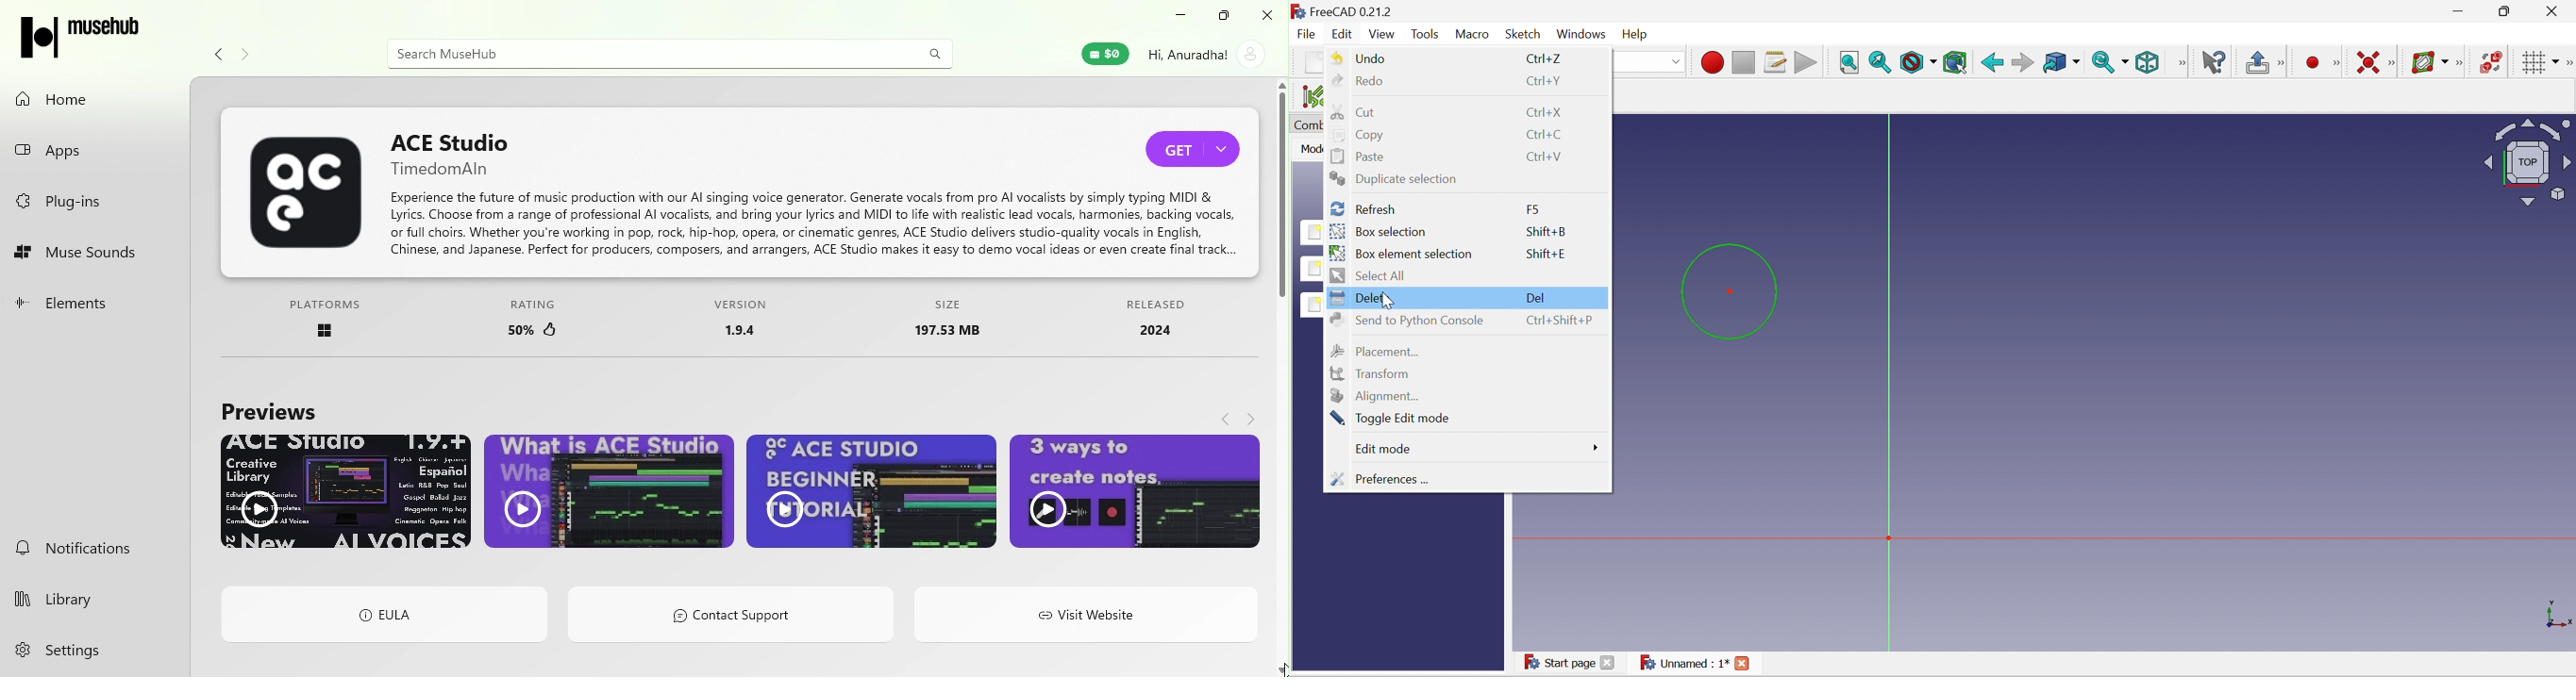 The width and height of the screenshot is (2576, 700). Describe the element at coordinates (219, 52) in the screenshot. I see `navigate back` at that location.